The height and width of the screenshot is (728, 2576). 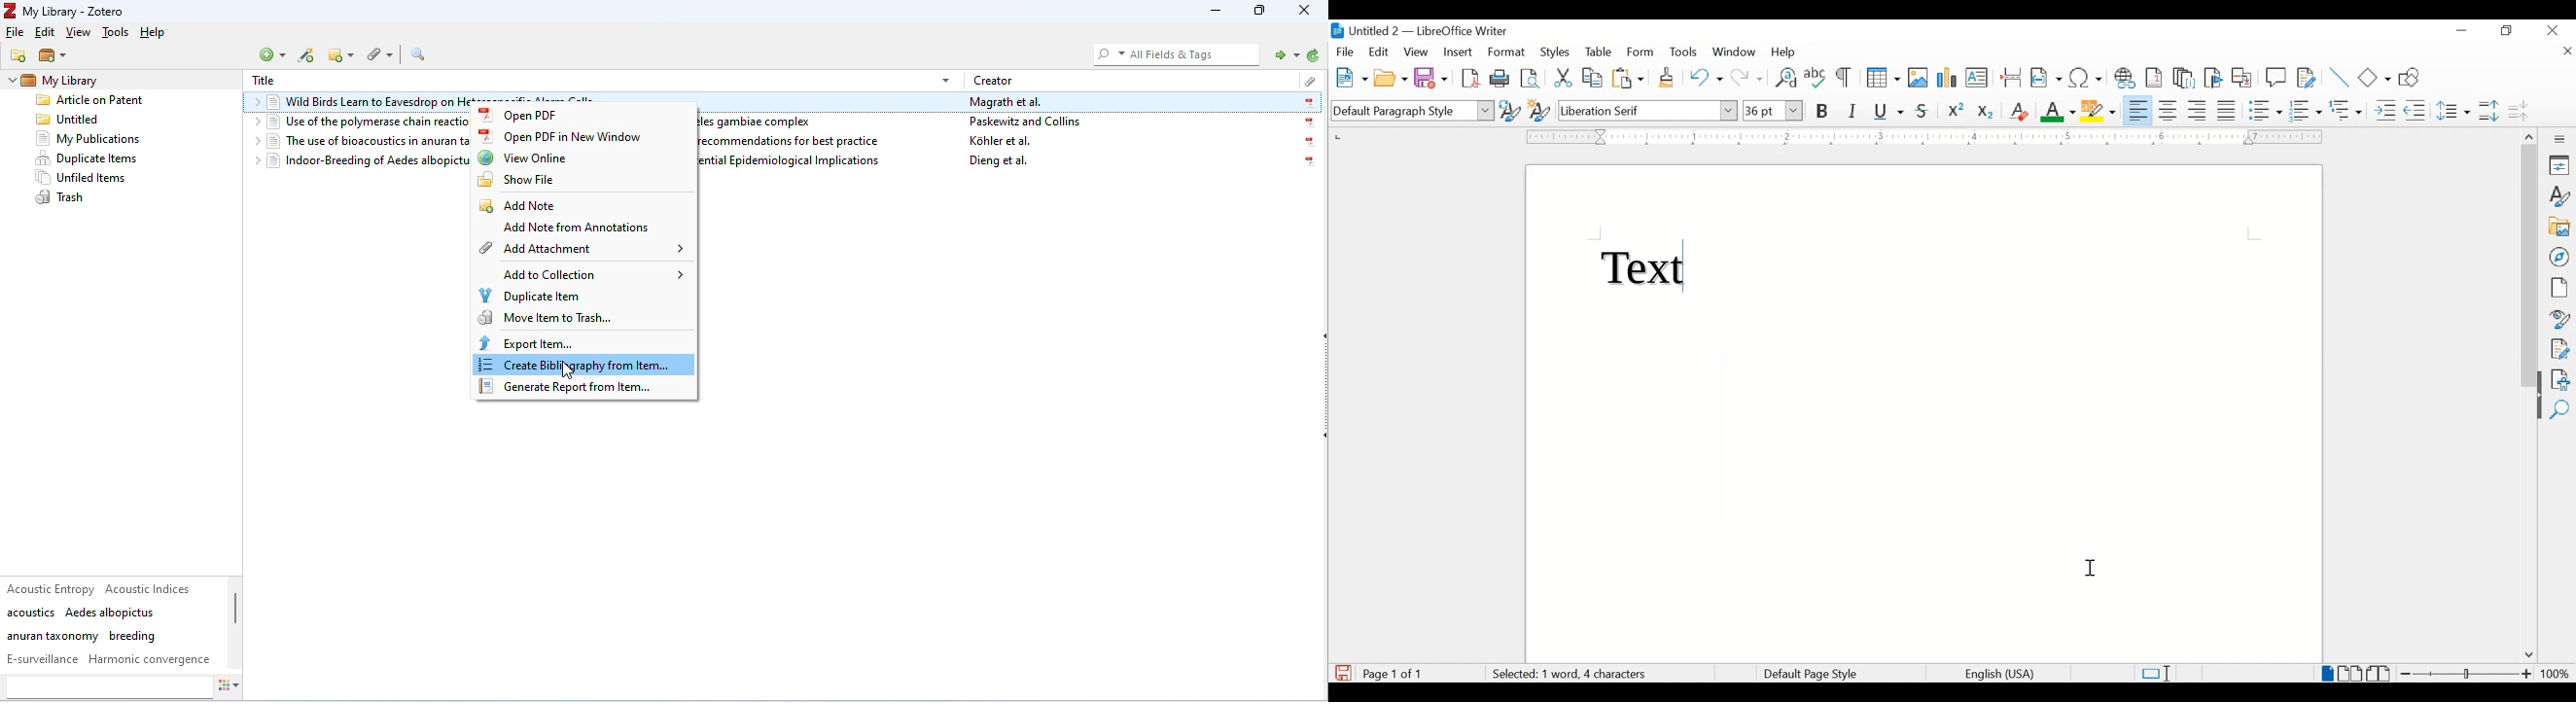 I want to click on all fields and tags, so click(x=1174, y=53).